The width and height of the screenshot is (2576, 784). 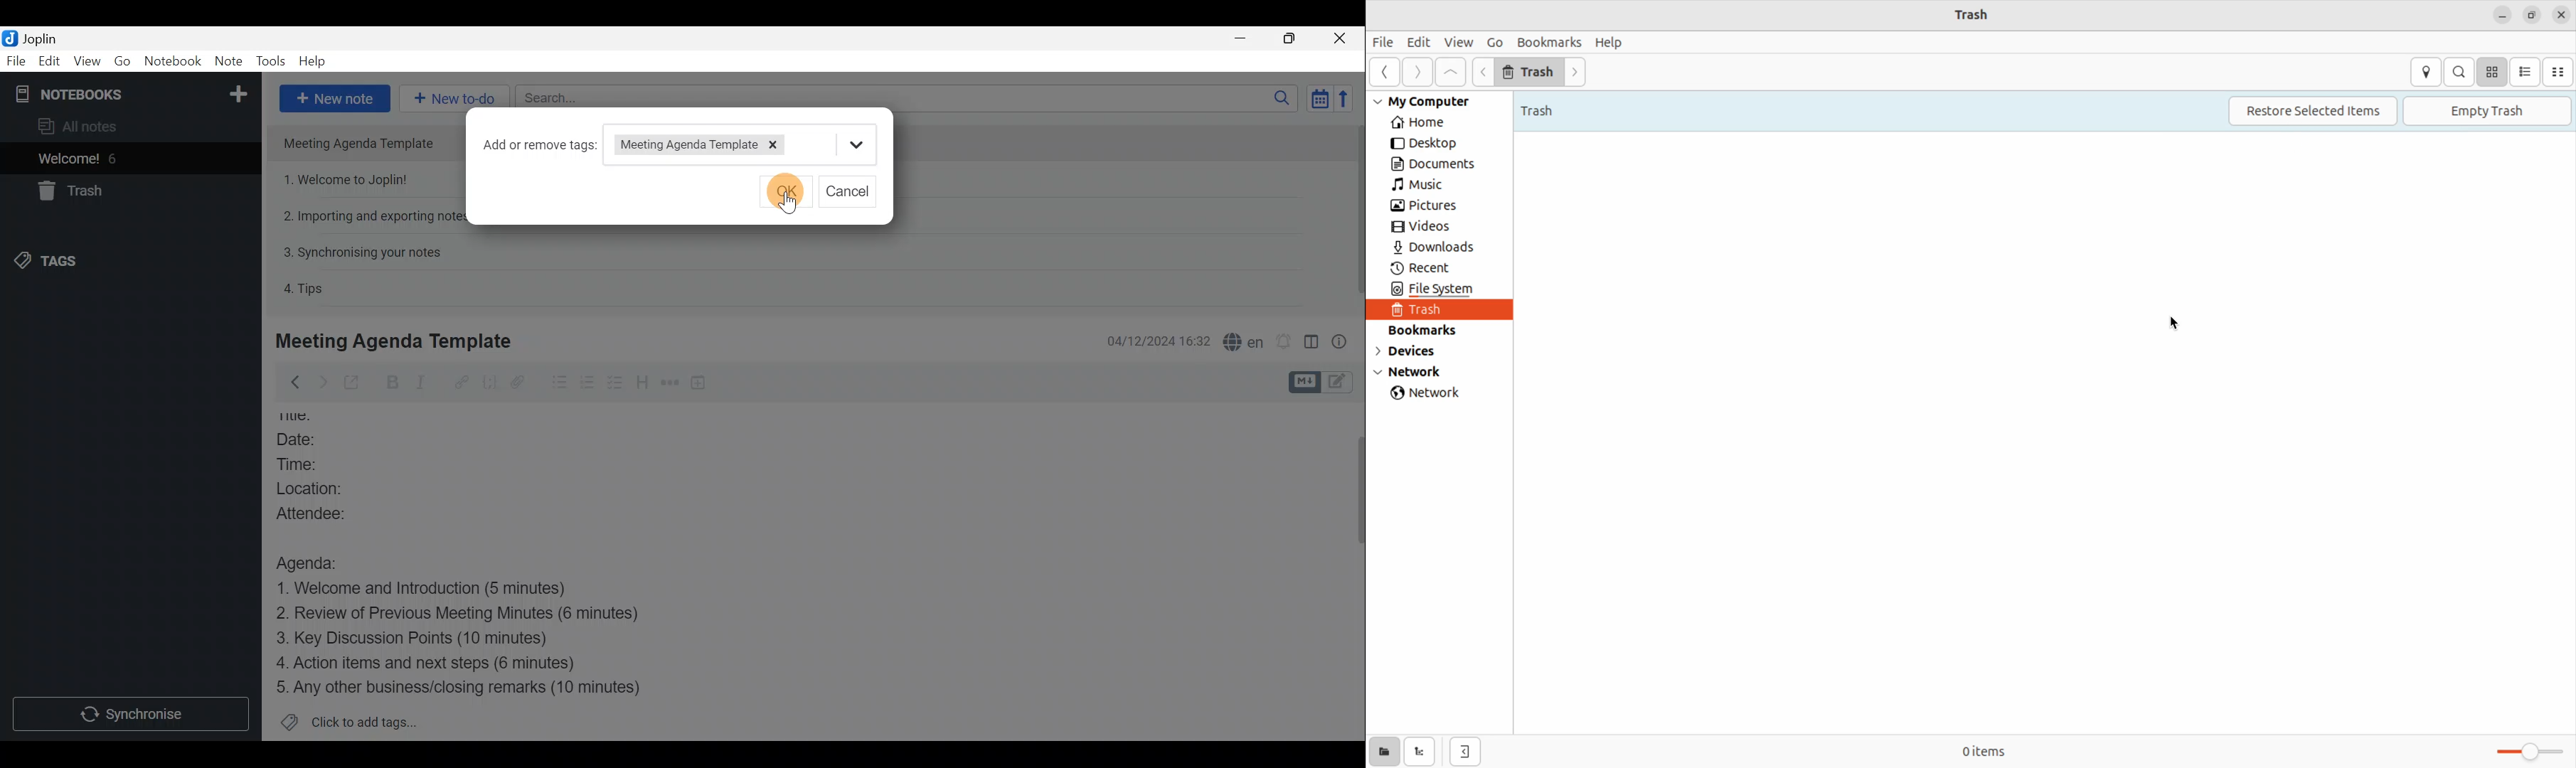 What do you see at coordinates (316, 561) in the screenshot?
I see `Agenda:` at bounding box center [316, 561].